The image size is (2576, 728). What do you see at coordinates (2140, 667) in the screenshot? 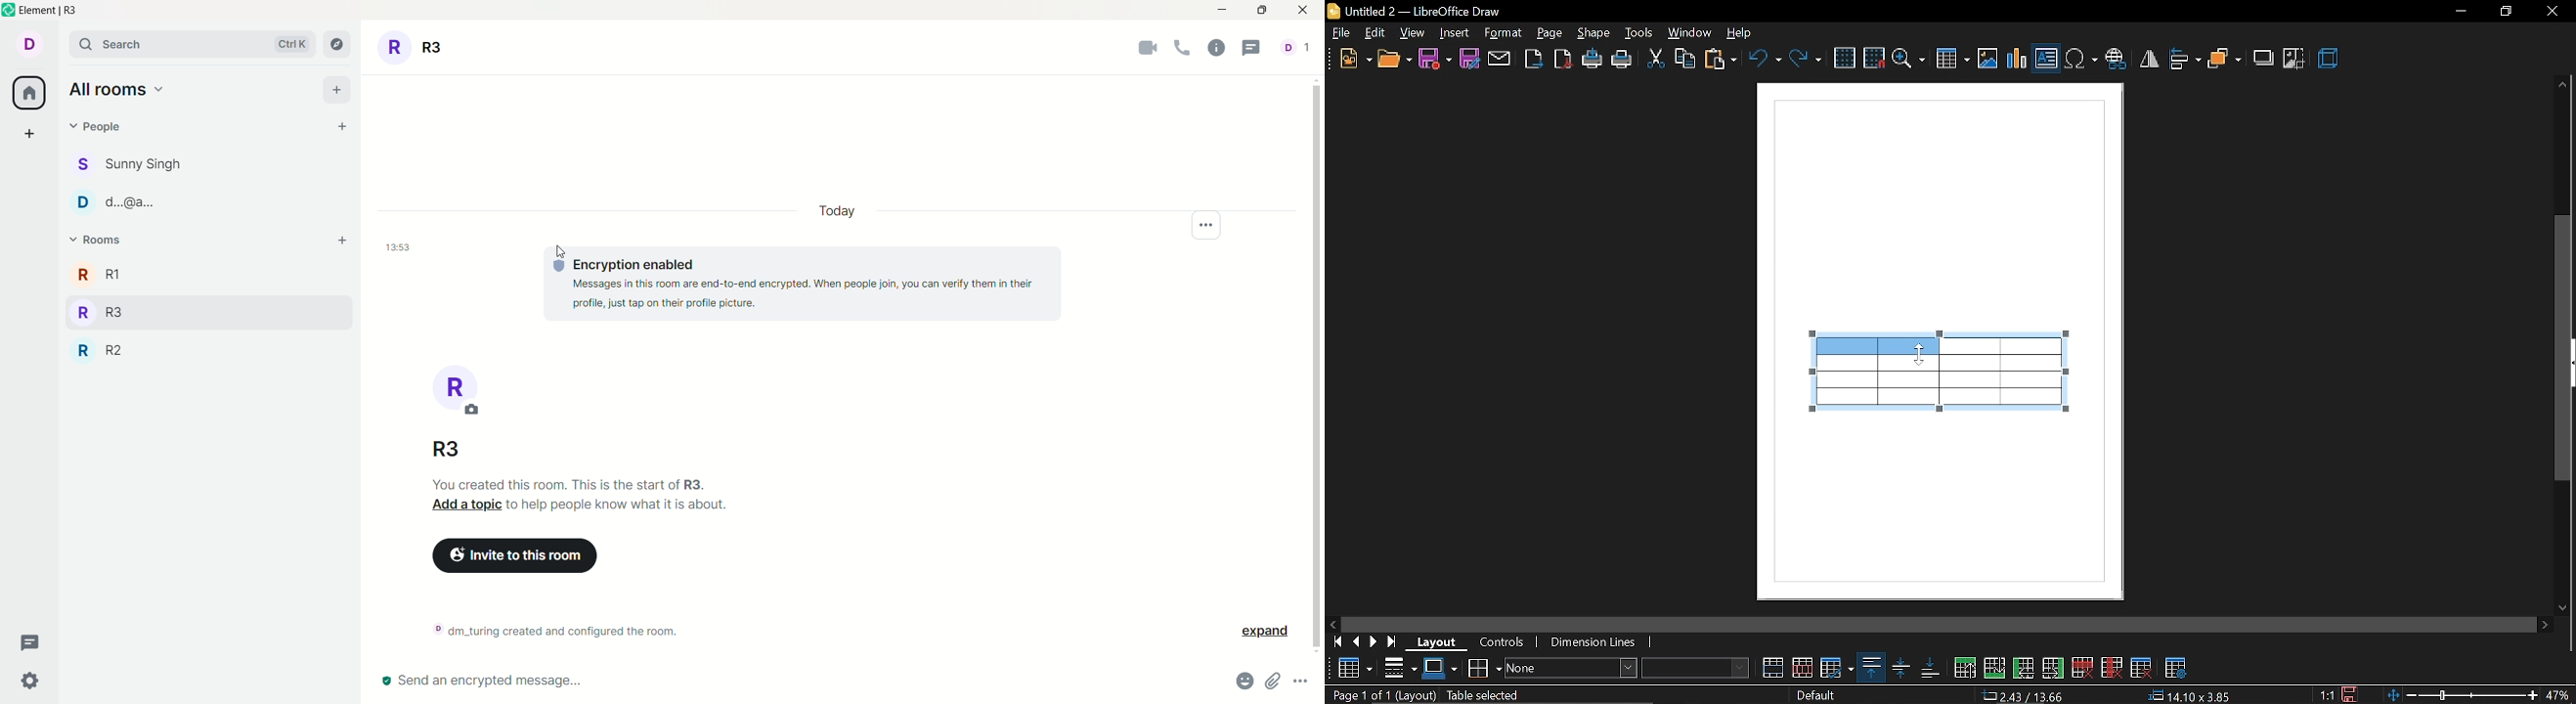
I see `delete table` at bounding box center [2140, 667].